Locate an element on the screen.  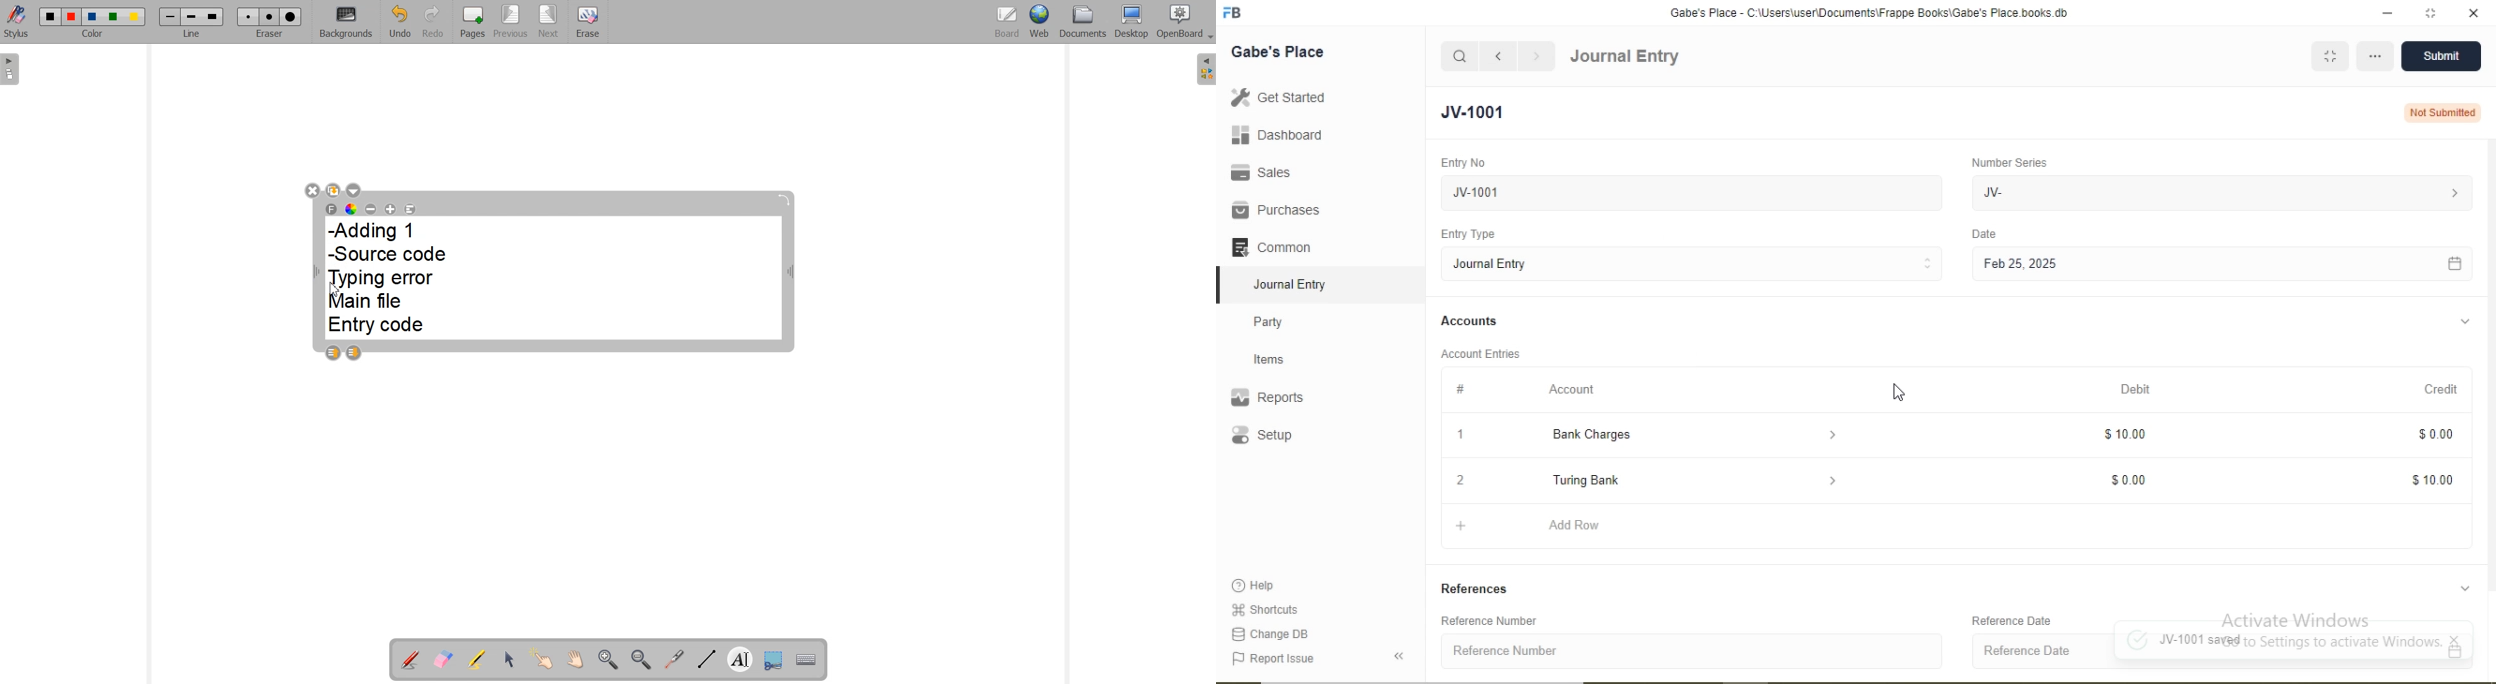
‘Shortcuts is located at coordinates (1267, 608).